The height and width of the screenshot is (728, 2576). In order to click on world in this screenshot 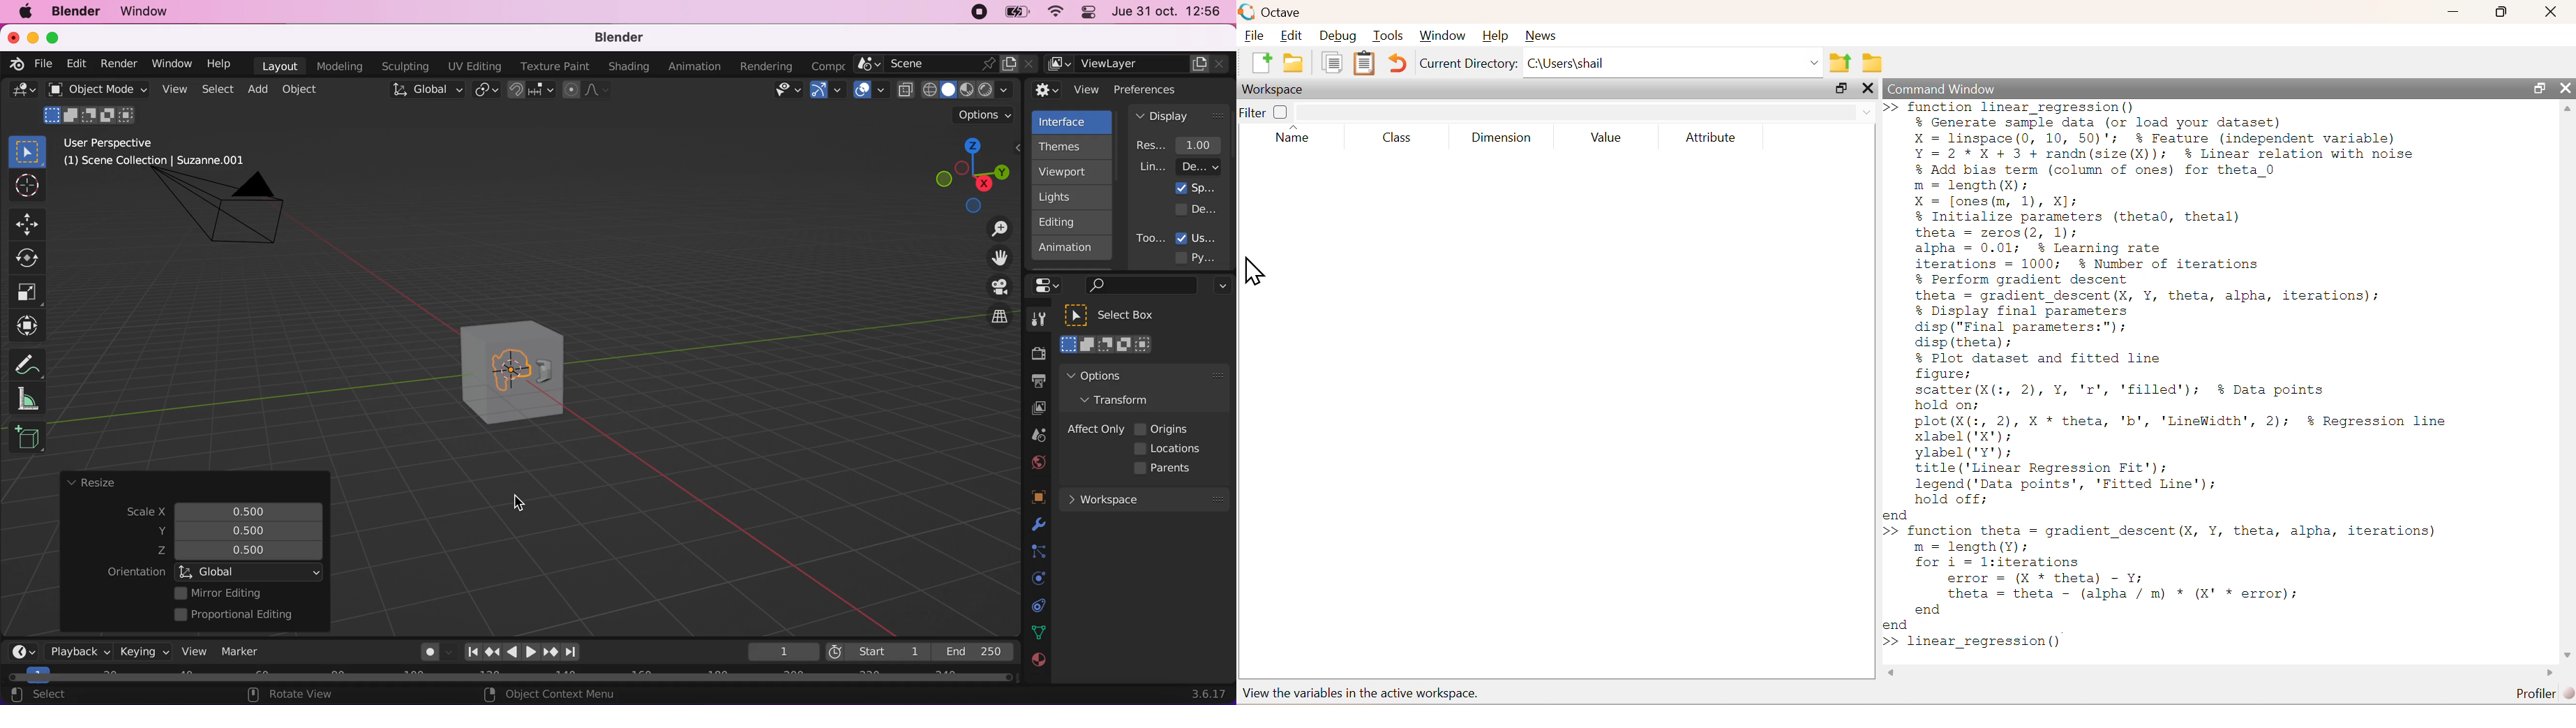, I will do `click(1036, 461)`.